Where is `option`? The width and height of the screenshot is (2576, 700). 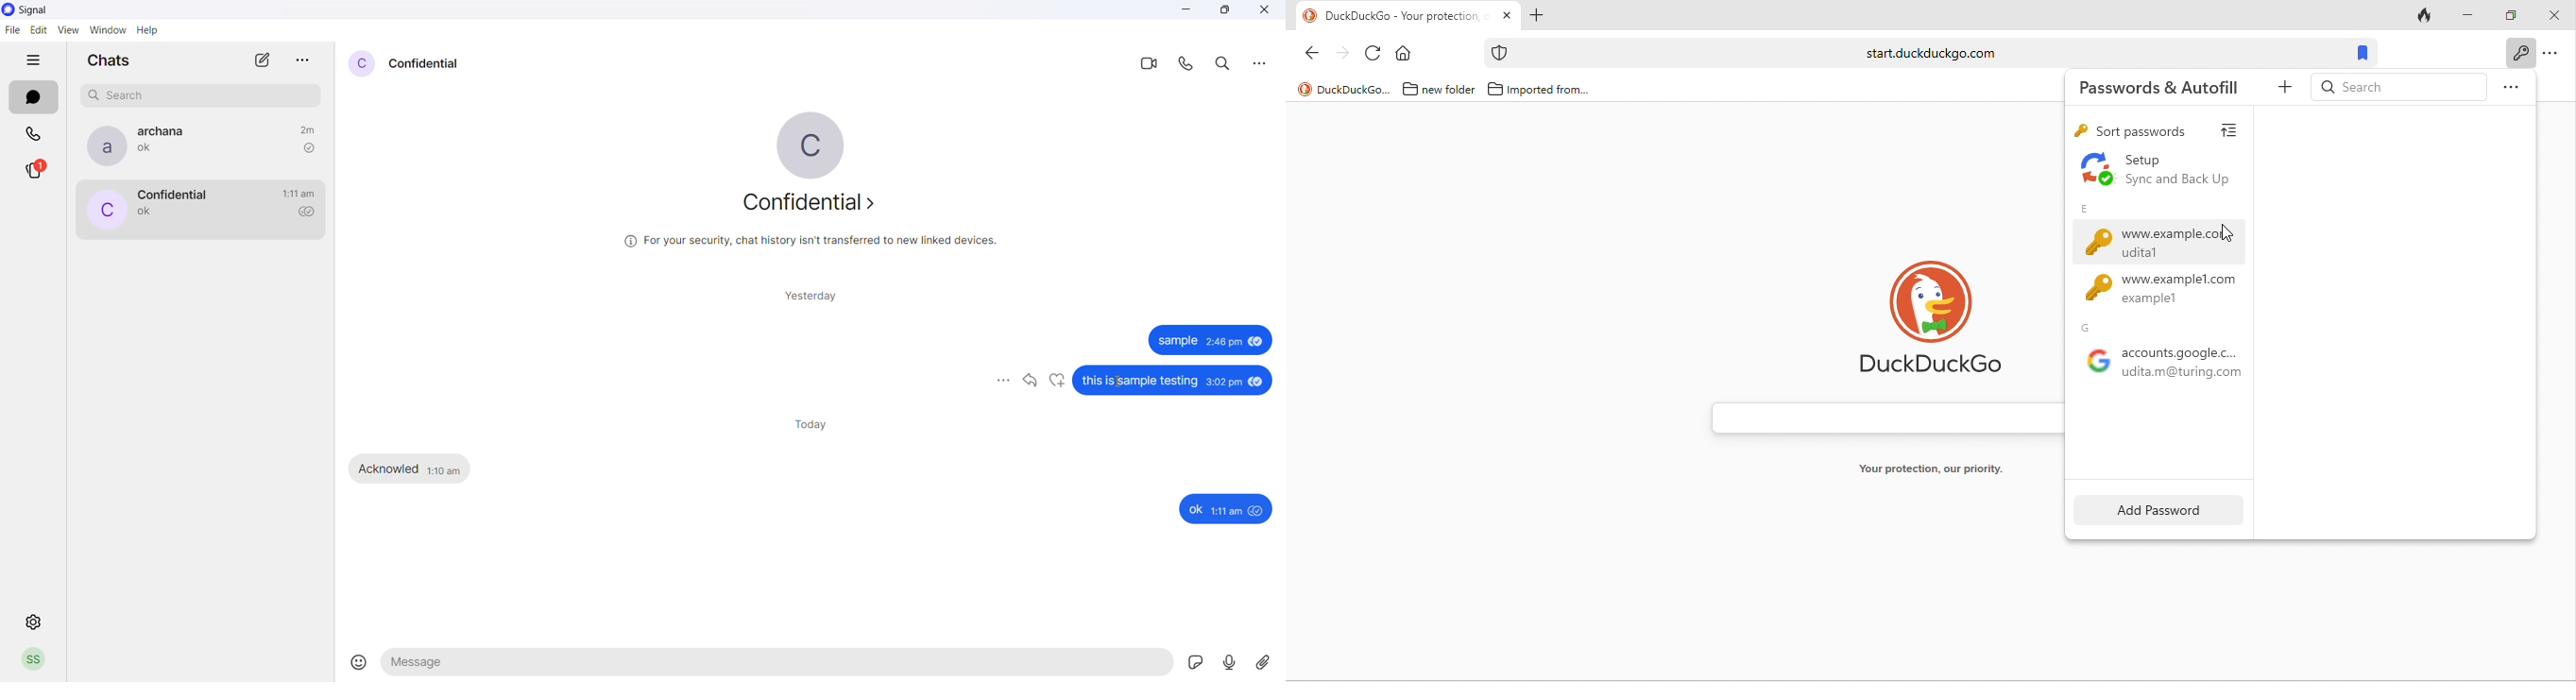
option is located at coordinates (2510, 85).